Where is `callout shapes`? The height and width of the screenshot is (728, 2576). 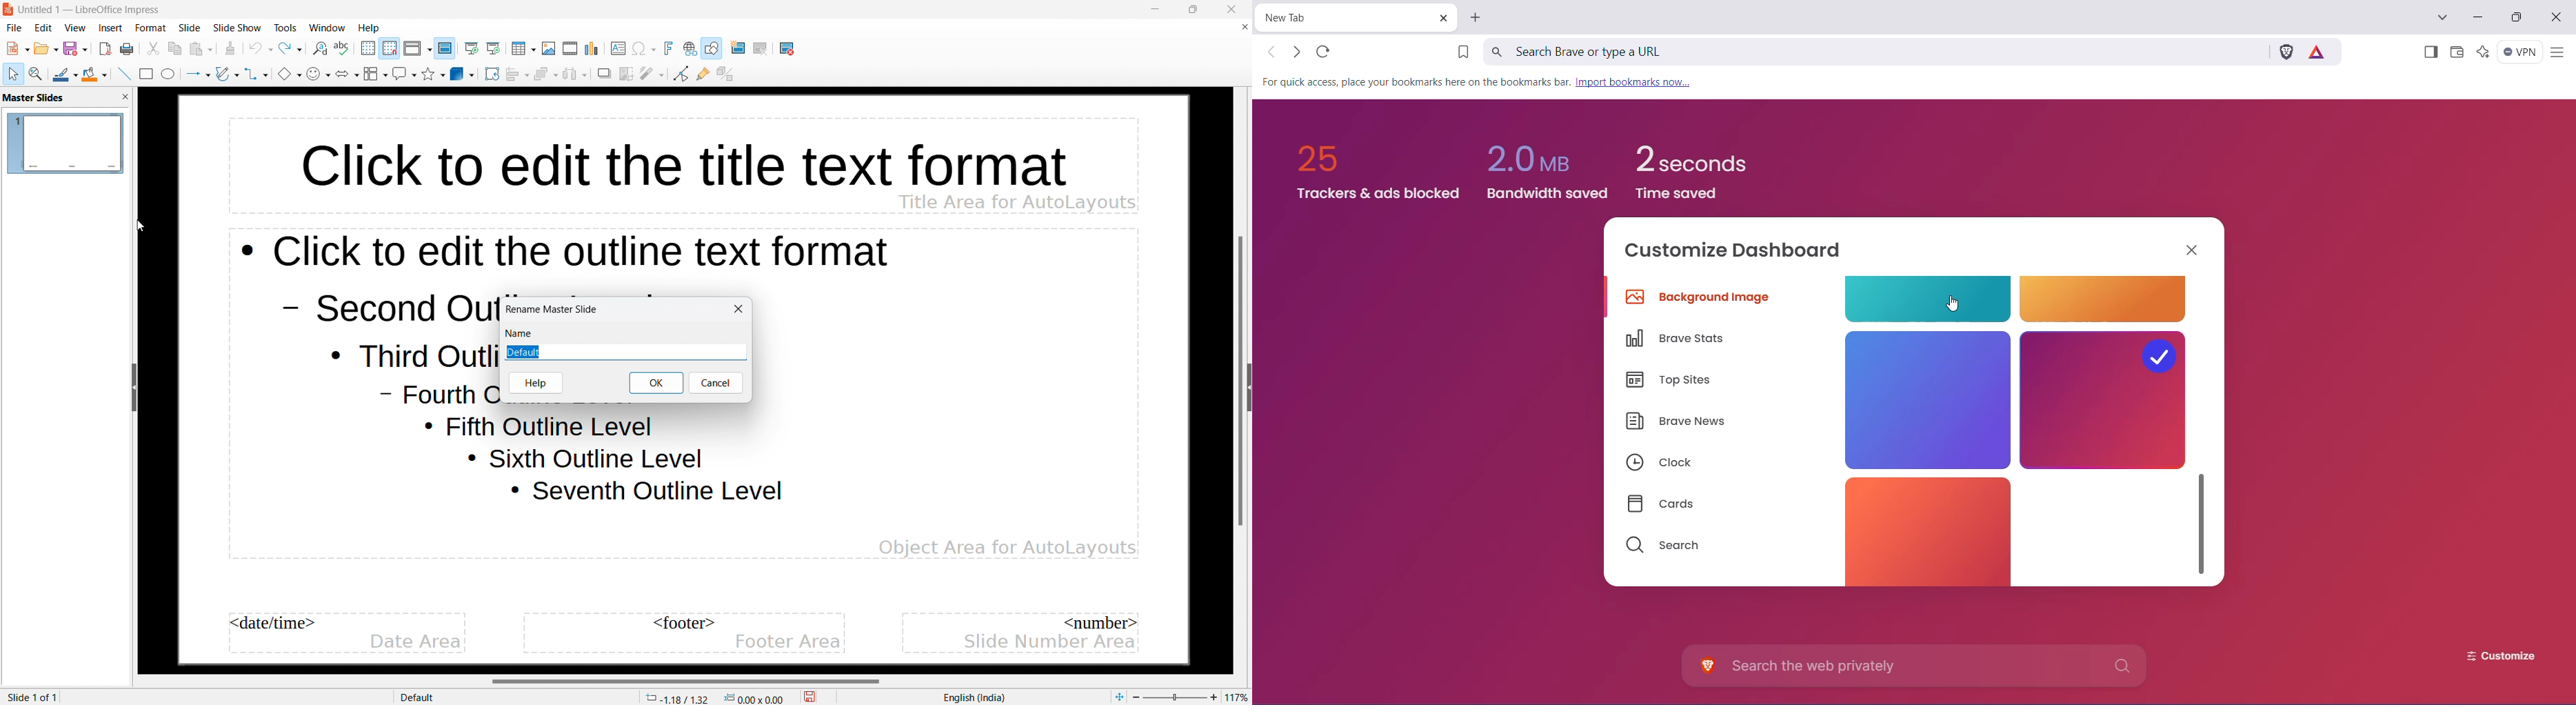 callout shapes is located at coordinates (405, 74).